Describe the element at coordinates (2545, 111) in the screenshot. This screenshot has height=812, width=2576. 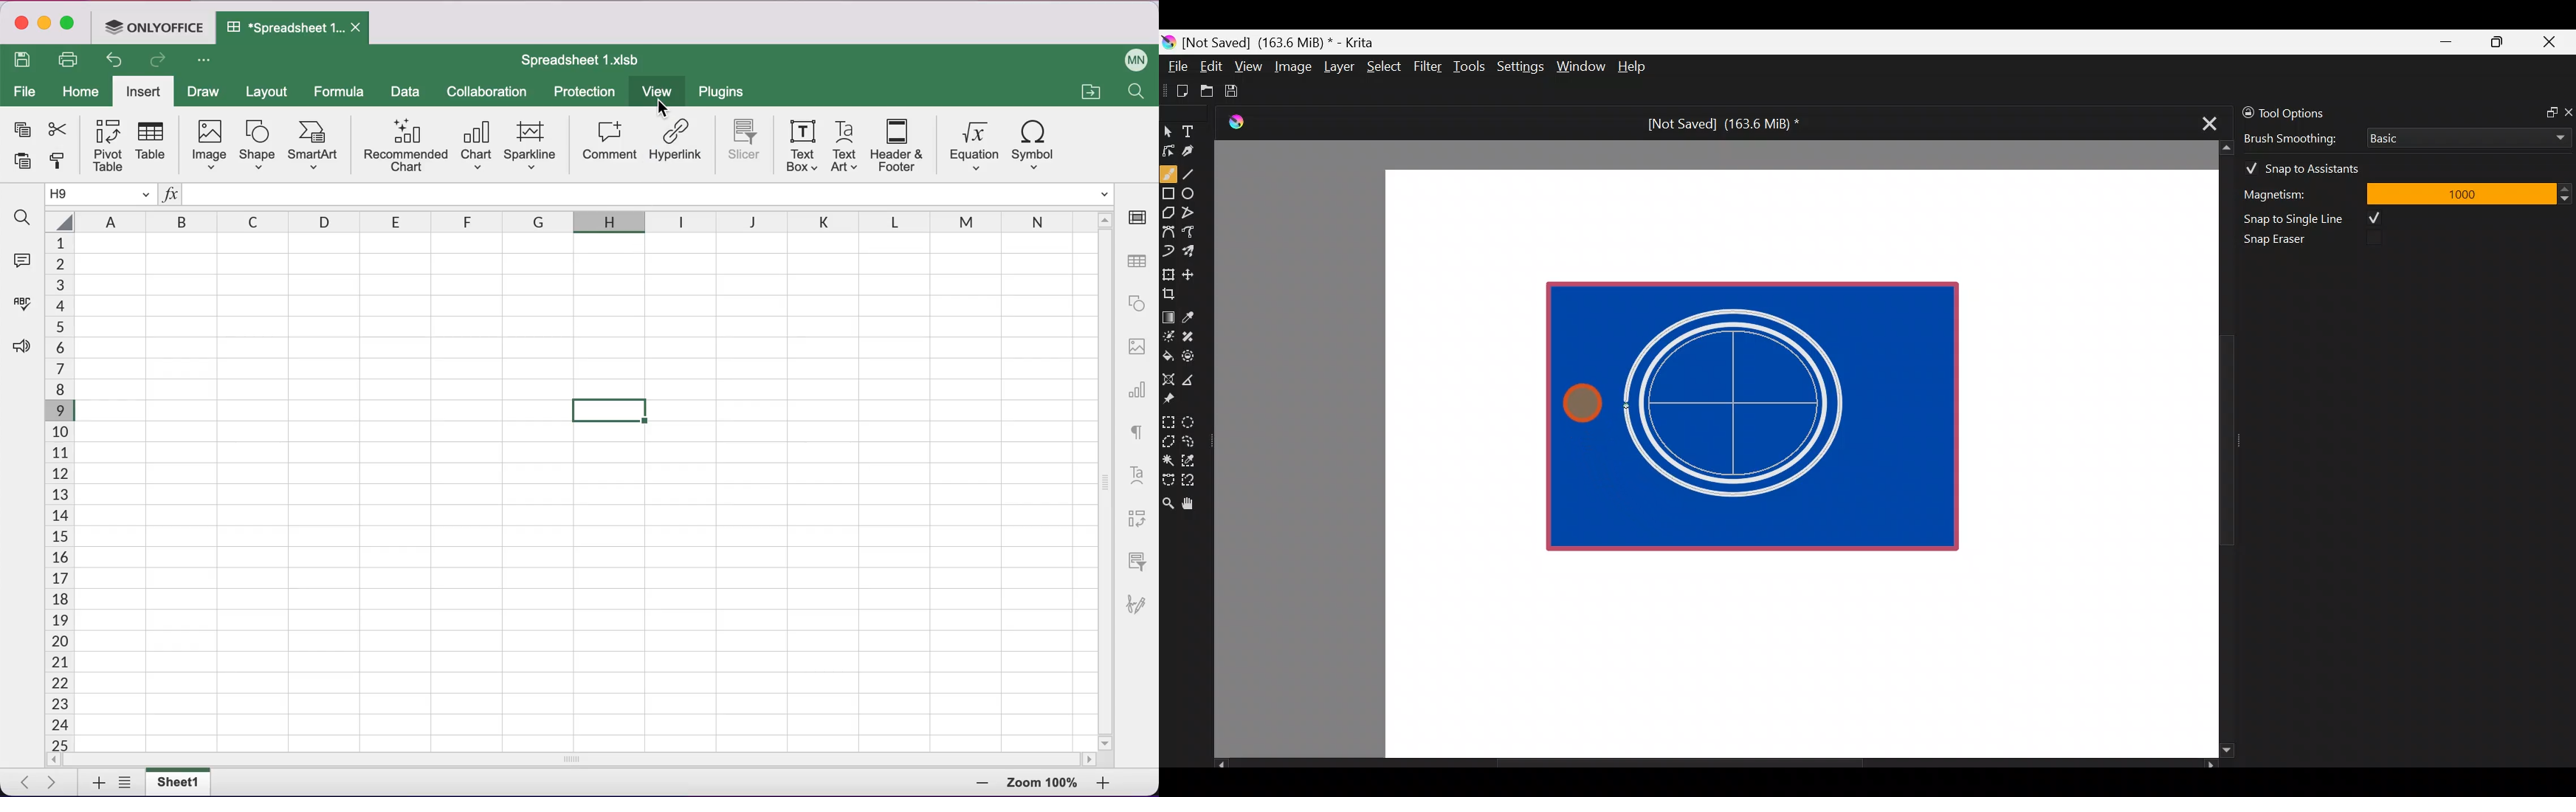
I see `Float docker` at that location.